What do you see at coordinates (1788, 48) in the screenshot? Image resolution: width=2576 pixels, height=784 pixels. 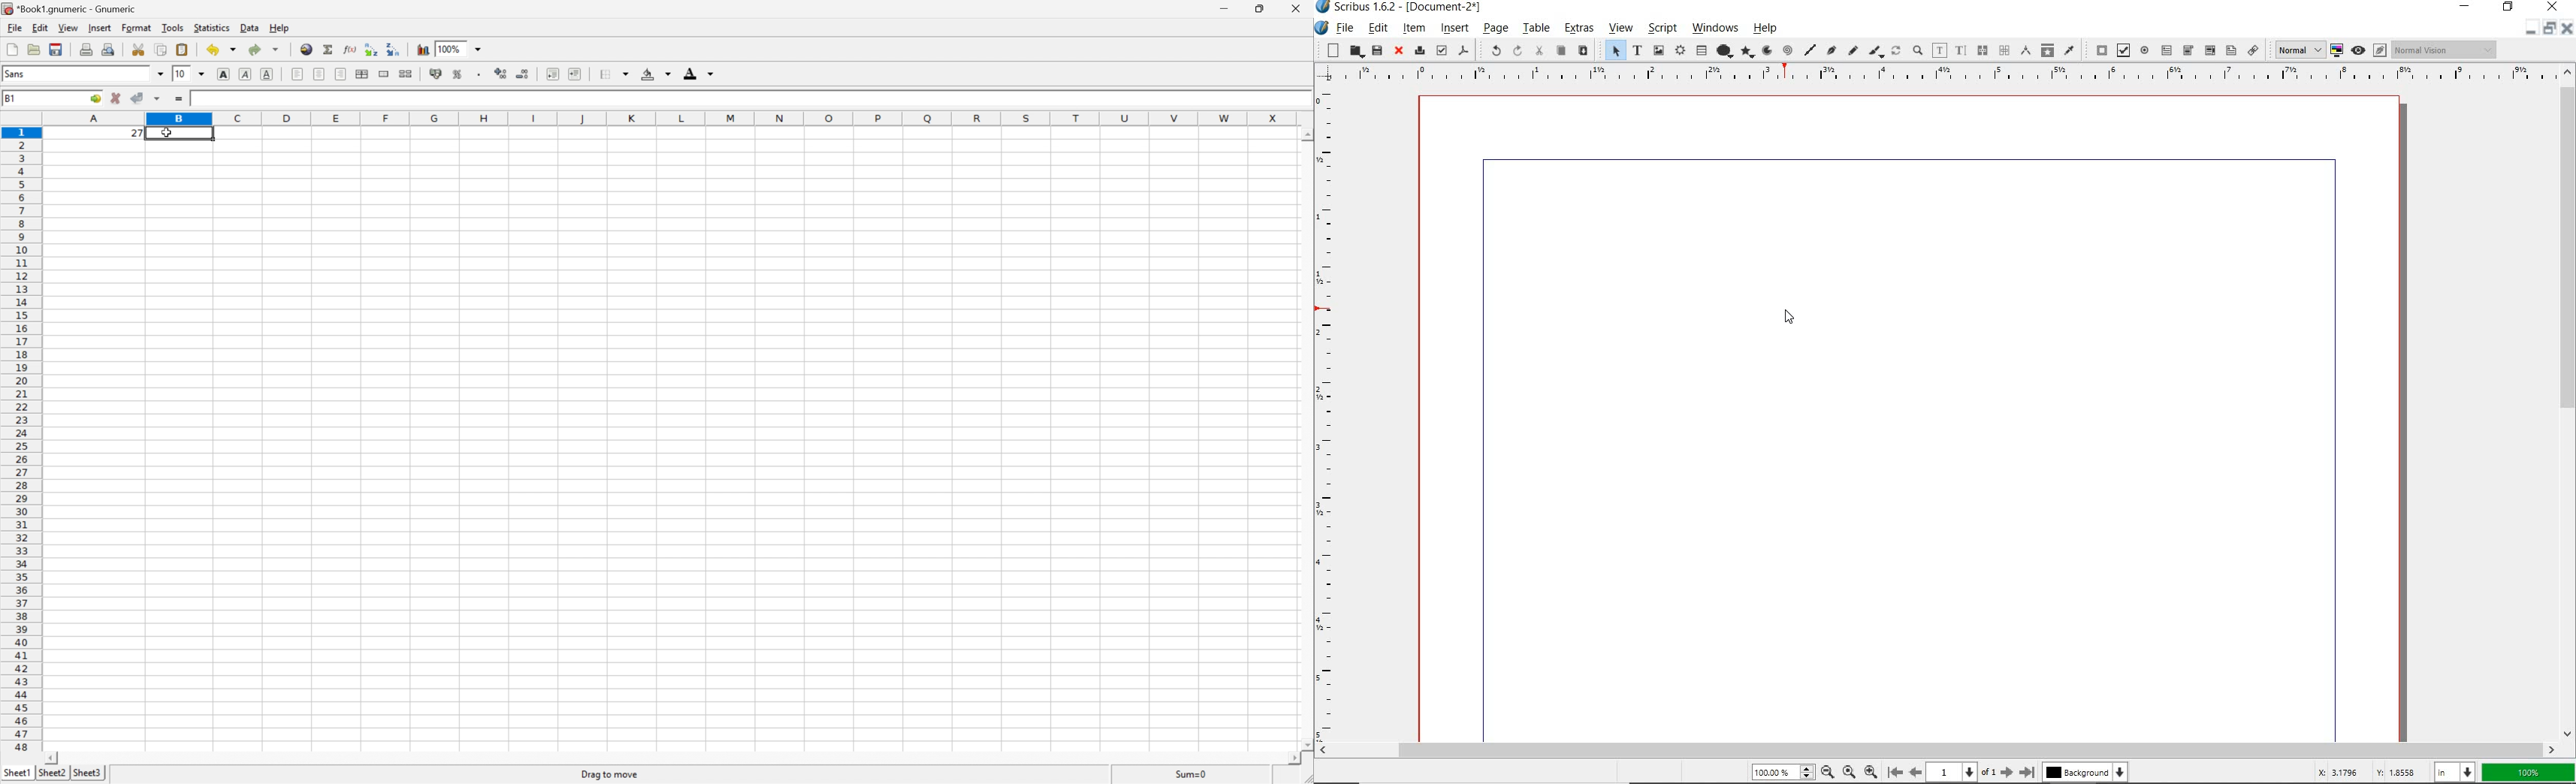 I see `spiral` at bounding box center [1788, 48].